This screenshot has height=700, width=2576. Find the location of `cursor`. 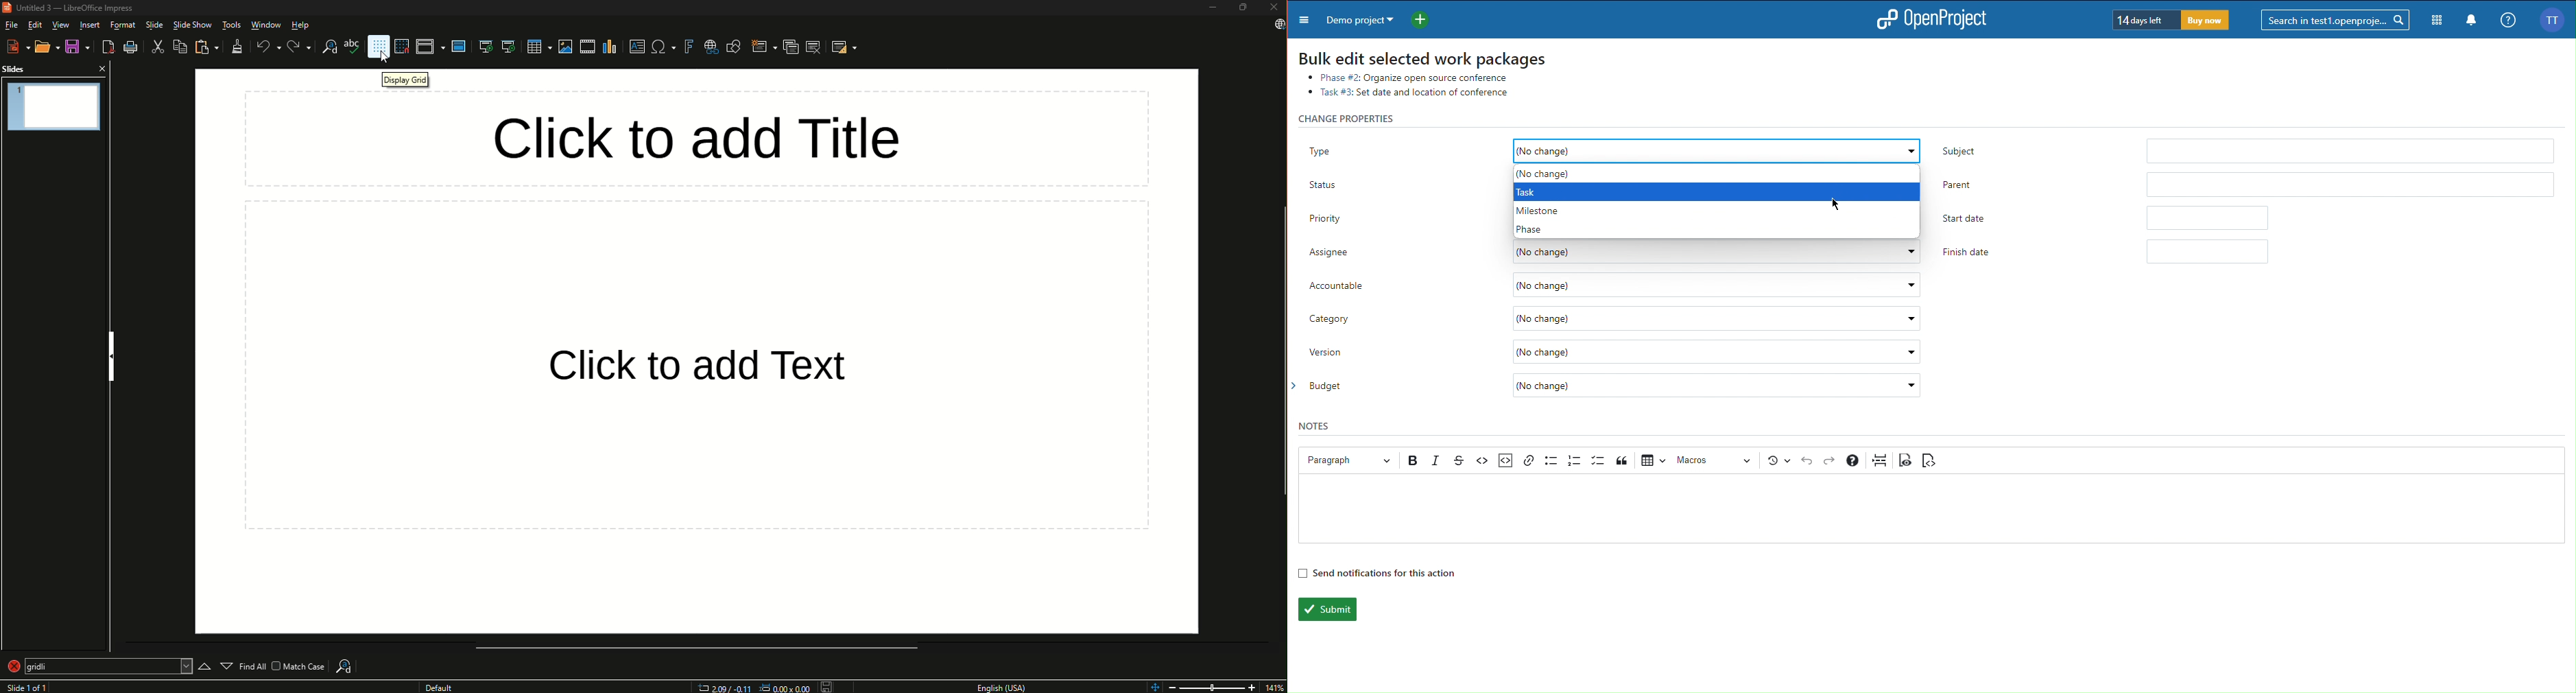

cursor is located at coordinates (1833, 207).